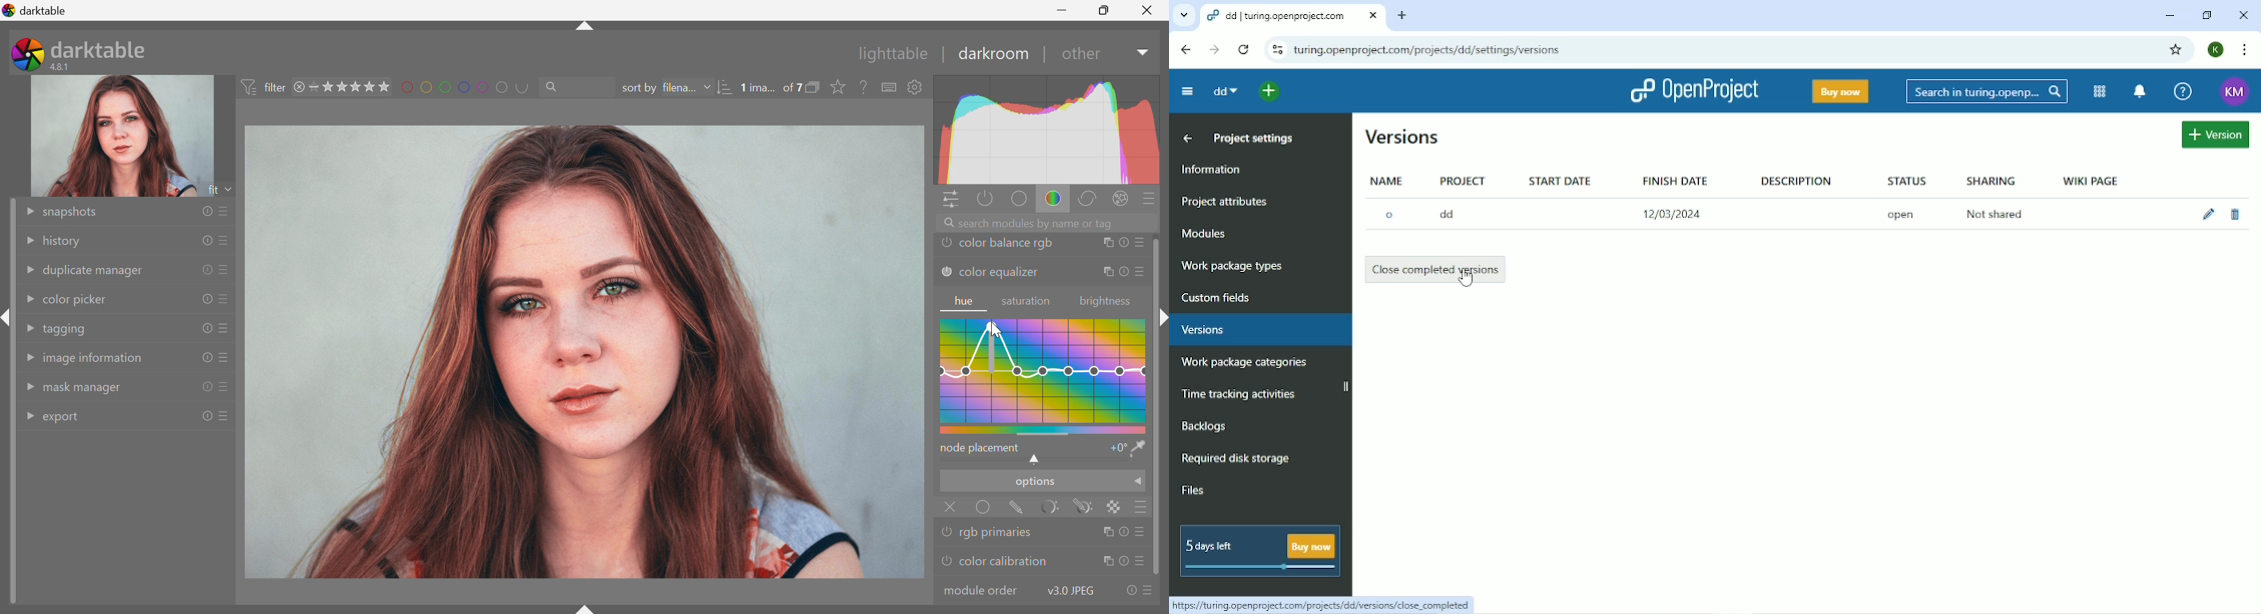 Image resolution: width=2268 pixels, height=616 pixels. What do you see at coordinates (1087, 507) in the screenshot?
I see `drawn & parametric mask` at bounding box center [1087, 507].